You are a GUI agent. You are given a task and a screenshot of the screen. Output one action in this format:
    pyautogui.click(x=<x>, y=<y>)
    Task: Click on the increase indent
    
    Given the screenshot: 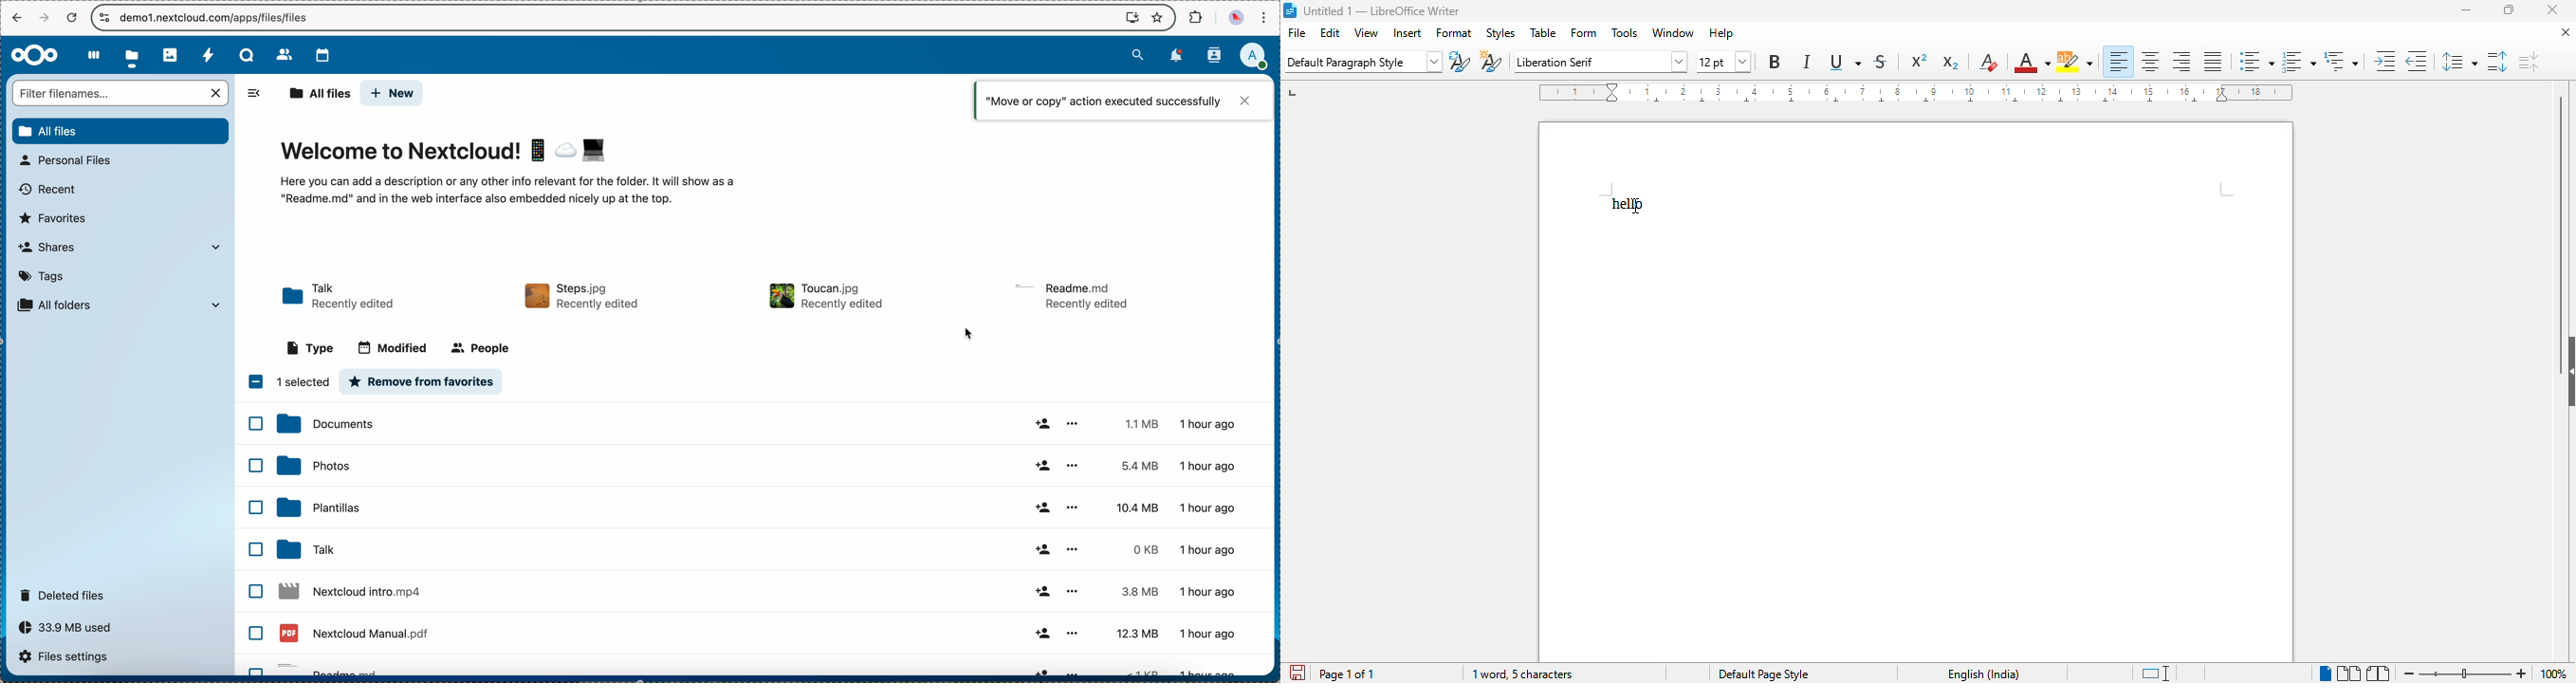 What is the action you would take?
    pyautogui.click(x=2383, y=61)
    